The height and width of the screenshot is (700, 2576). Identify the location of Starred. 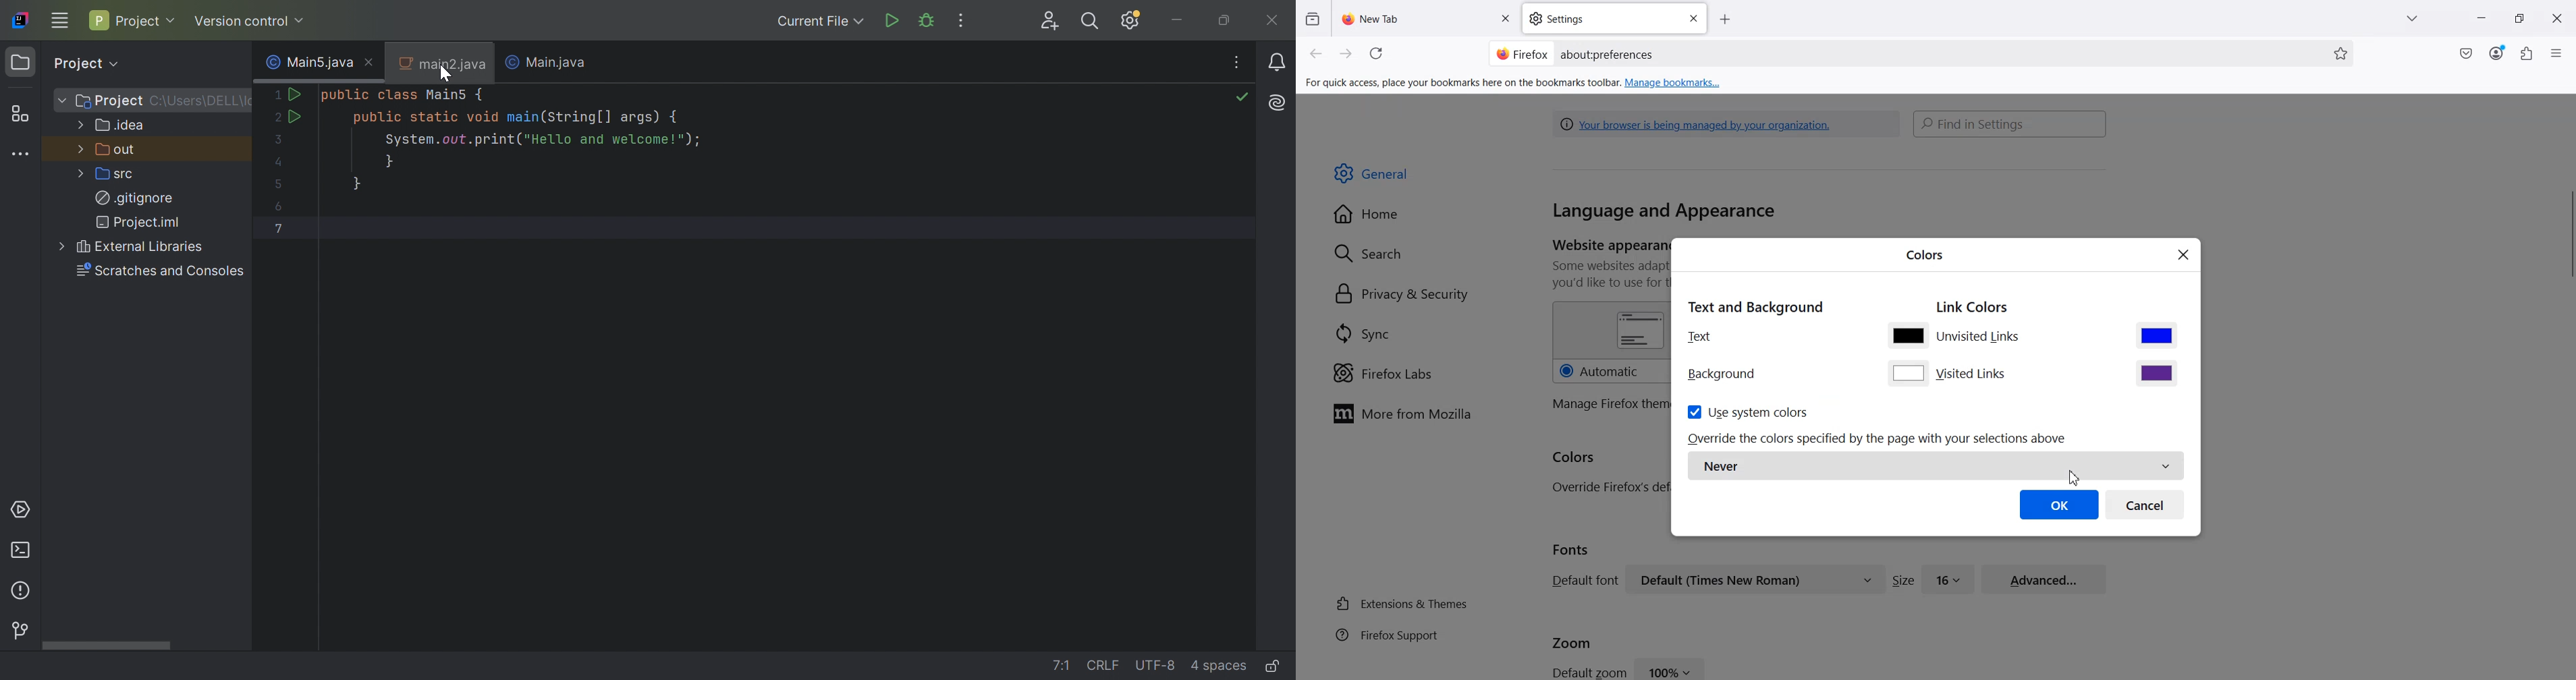
(2341, 54).